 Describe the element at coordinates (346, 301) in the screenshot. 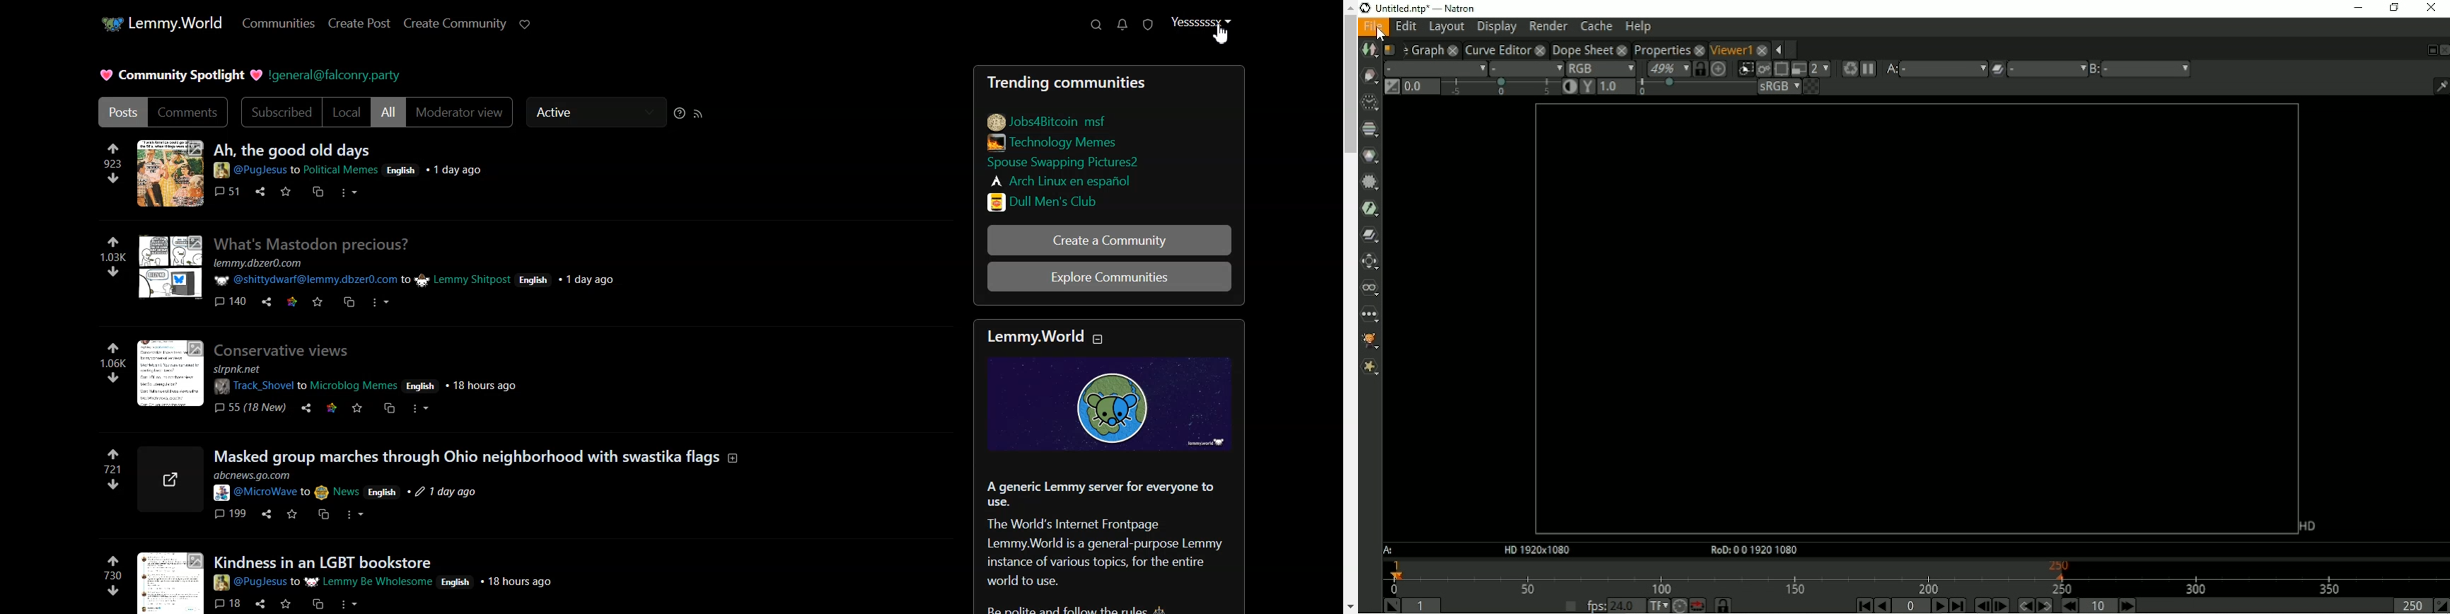

I see `cross share` at that location.